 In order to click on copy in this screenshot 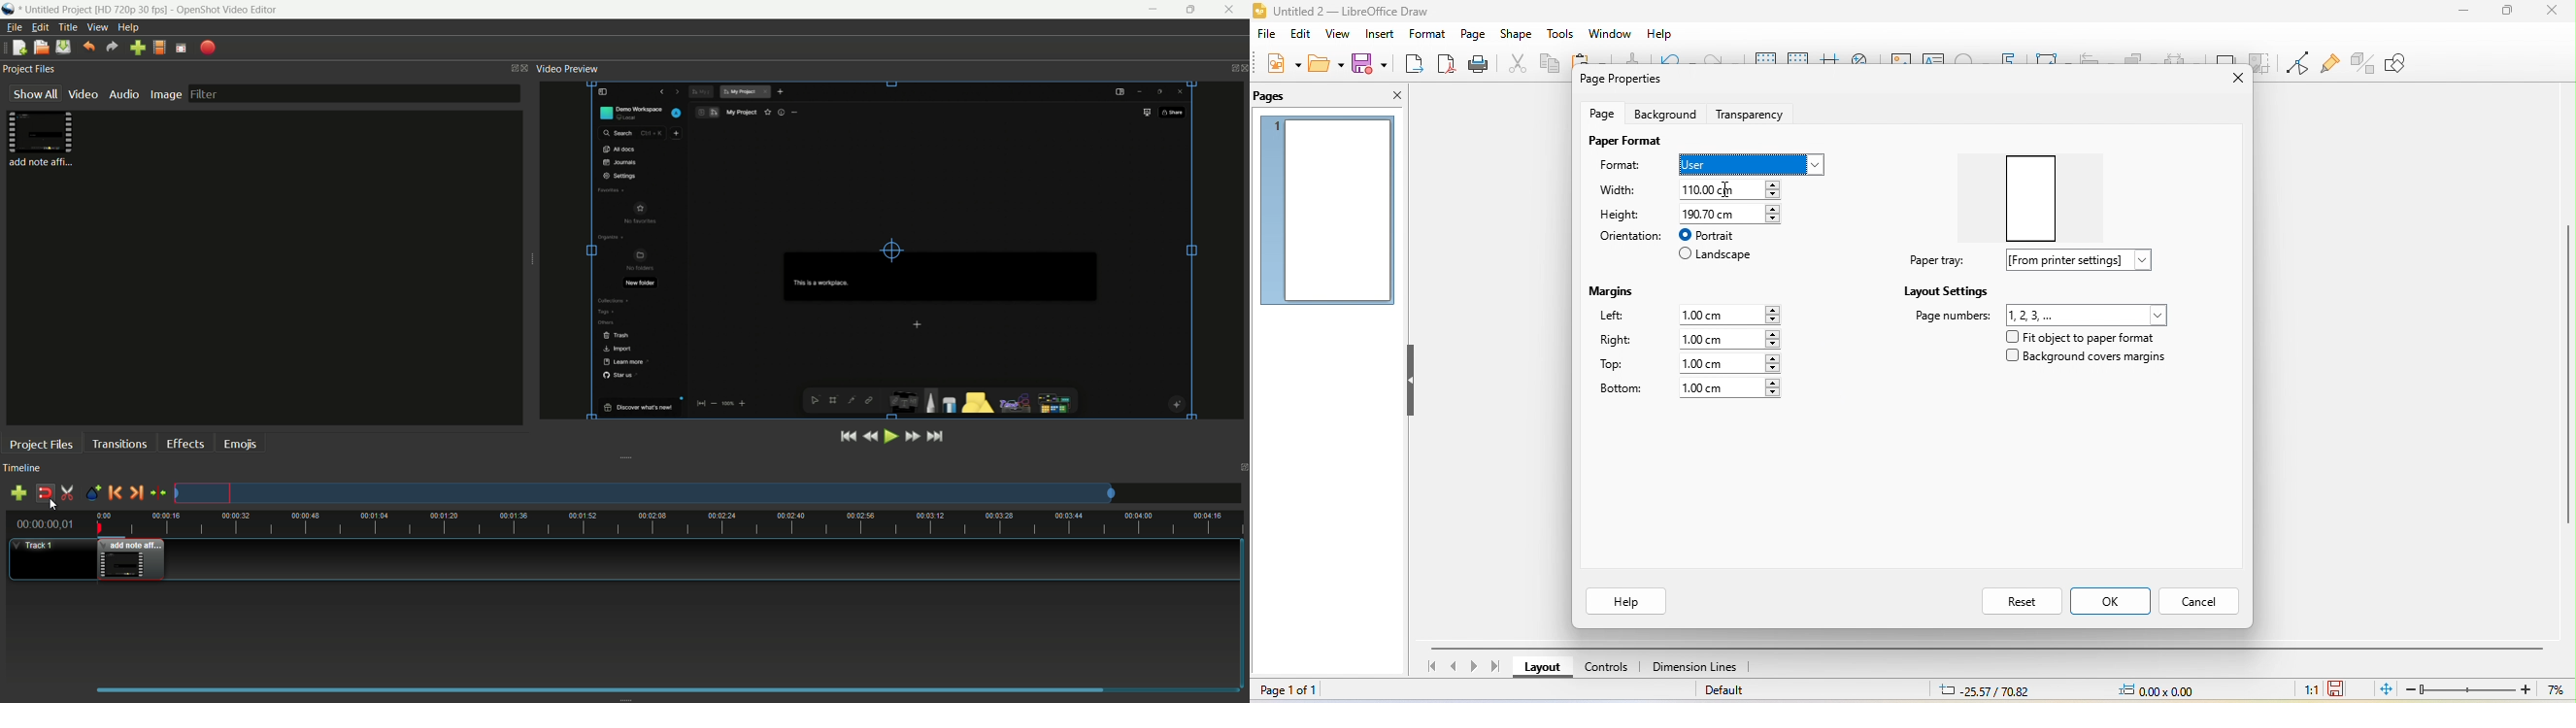, I will do `click(1549, 66)`.